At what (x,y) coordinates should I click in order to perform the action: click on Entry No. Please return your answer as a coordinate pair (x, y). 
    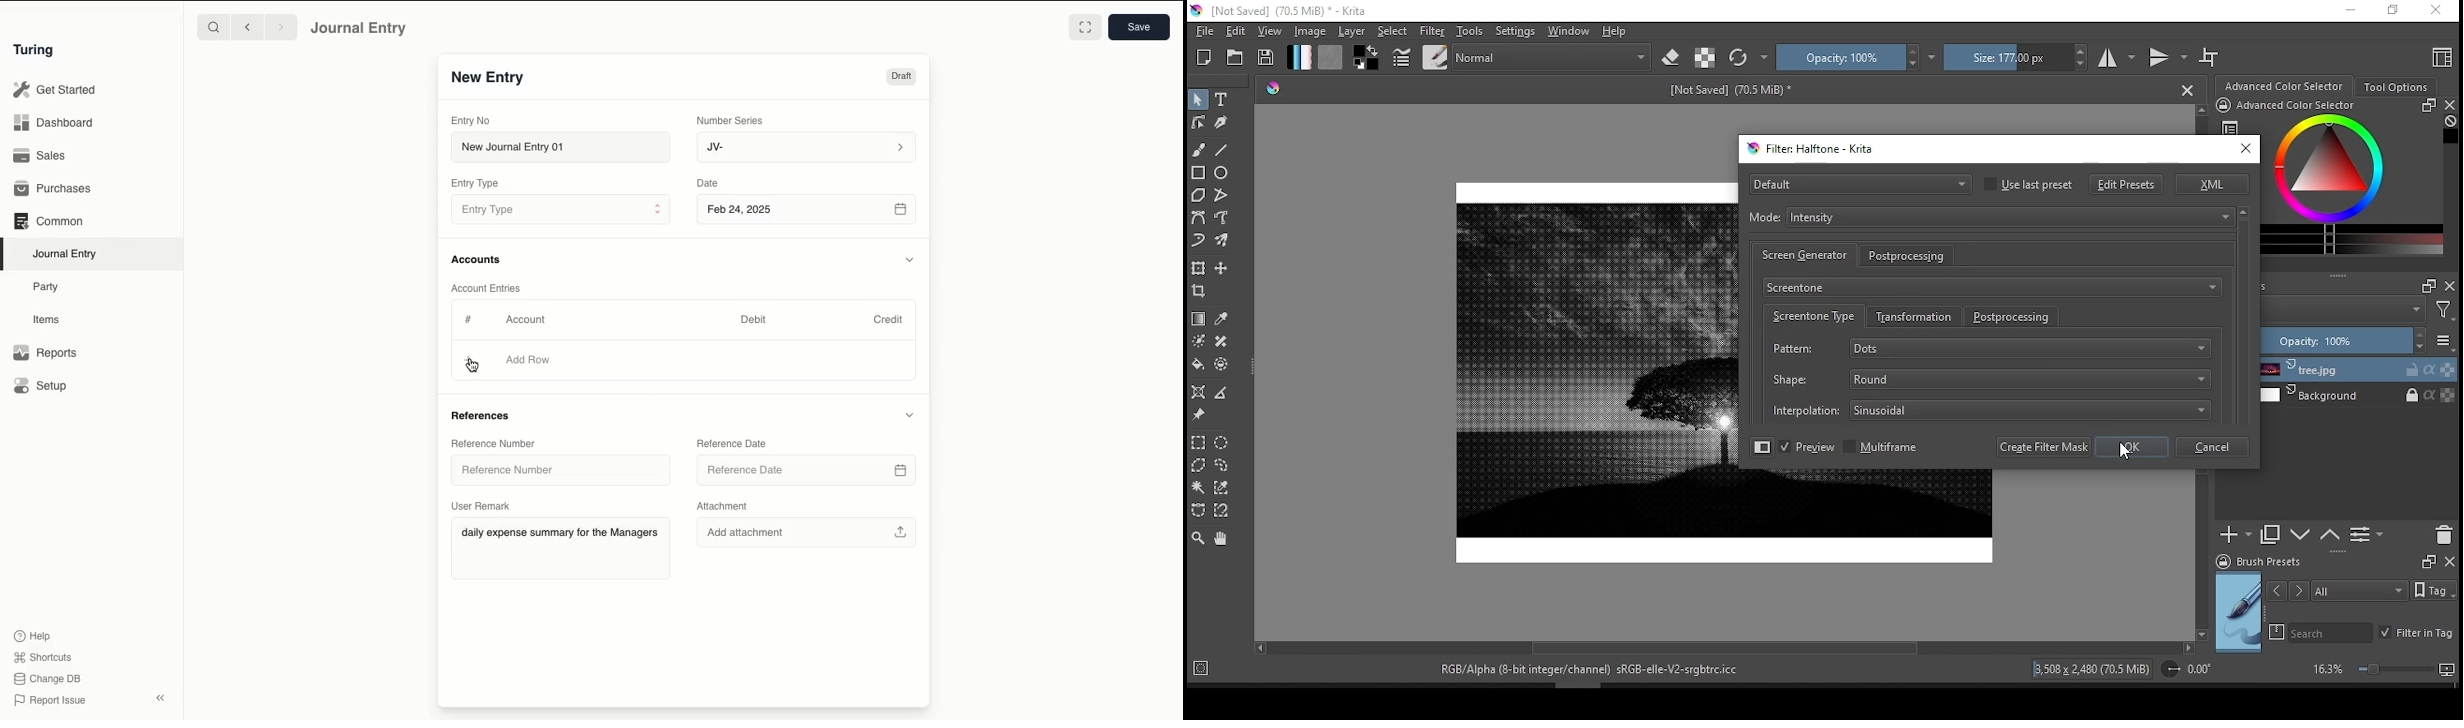
    Looking at the image, I should click on (471, 121).